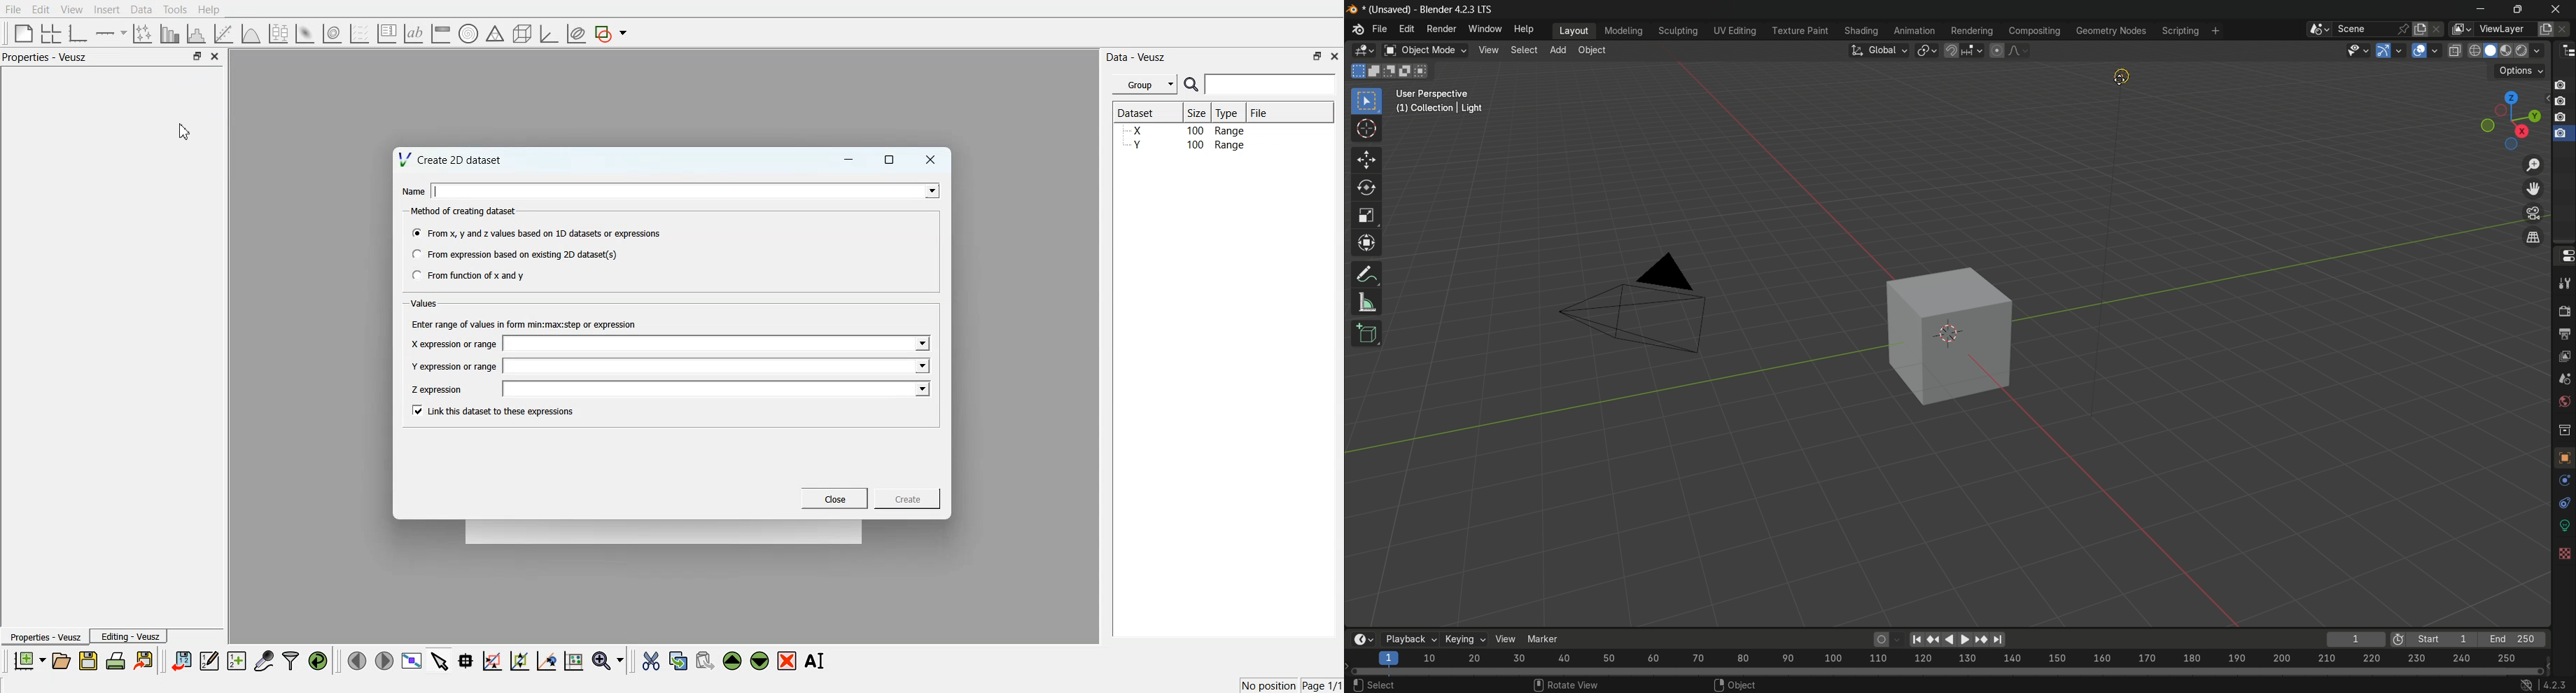  I want to click on maximize or restore, so click(2517, 10).